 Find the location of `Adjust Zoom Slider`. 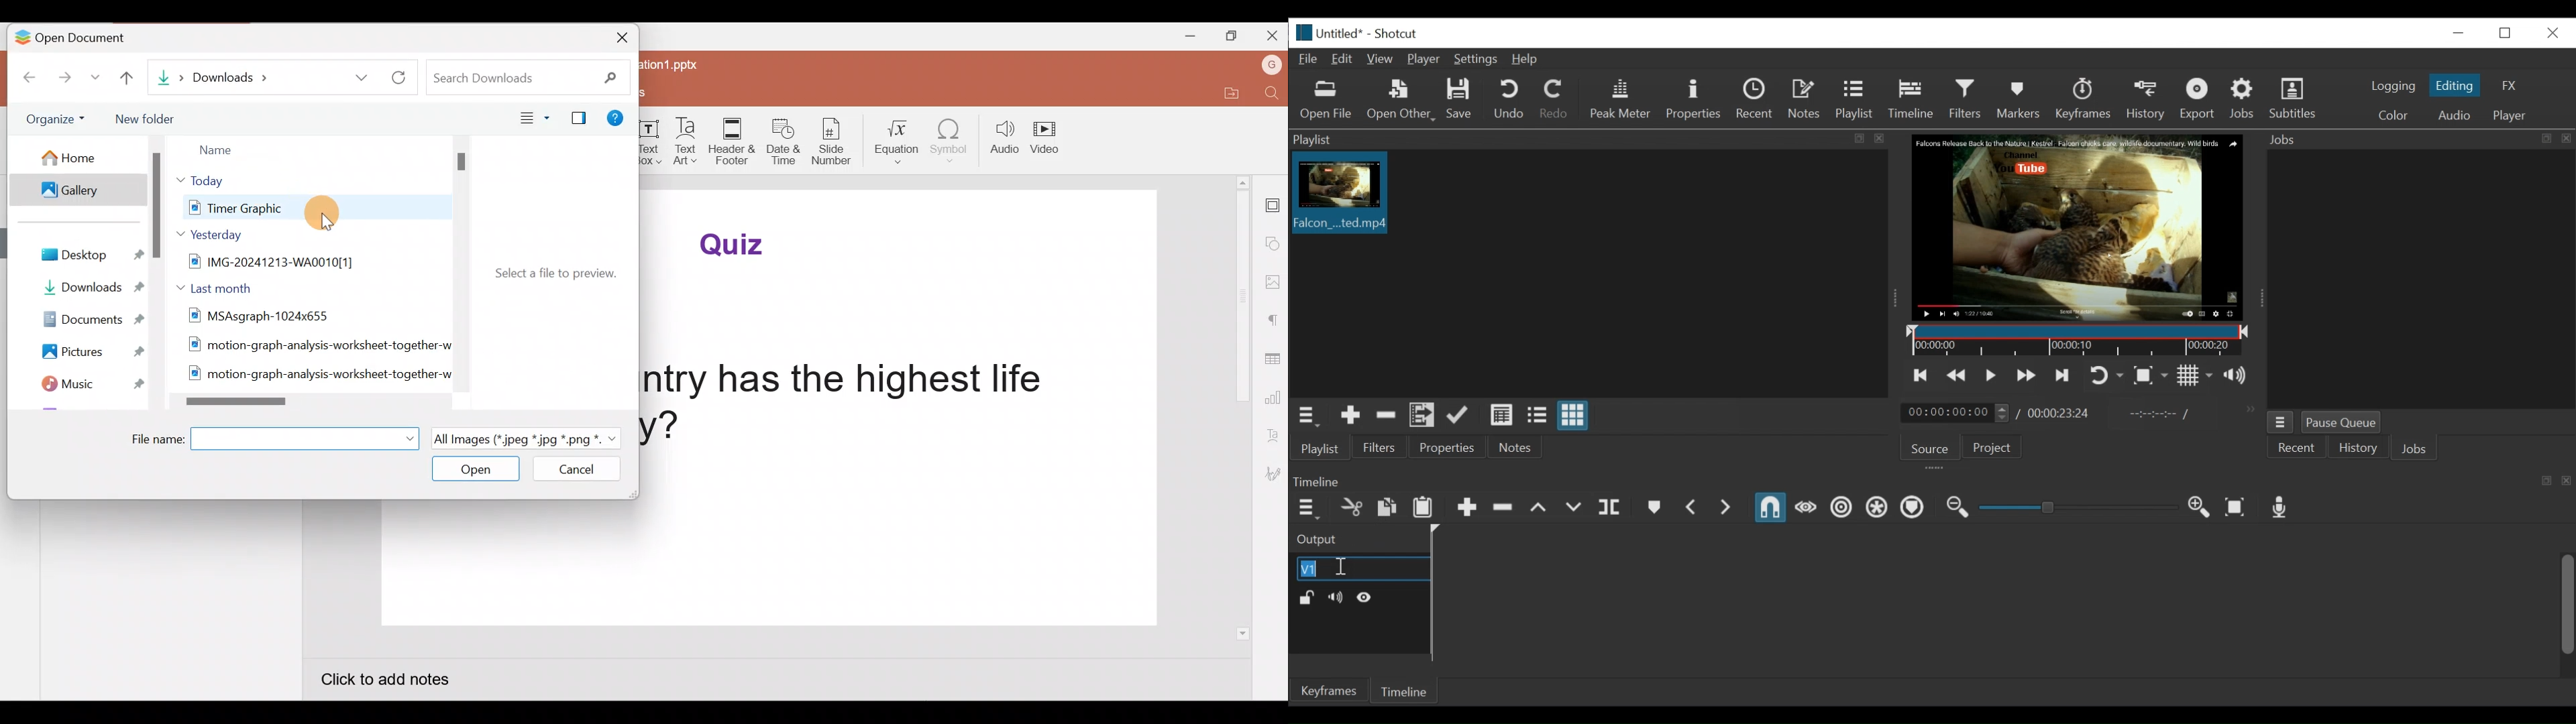

Adjust Zoom Slider is located at coordinates (2078, 507).